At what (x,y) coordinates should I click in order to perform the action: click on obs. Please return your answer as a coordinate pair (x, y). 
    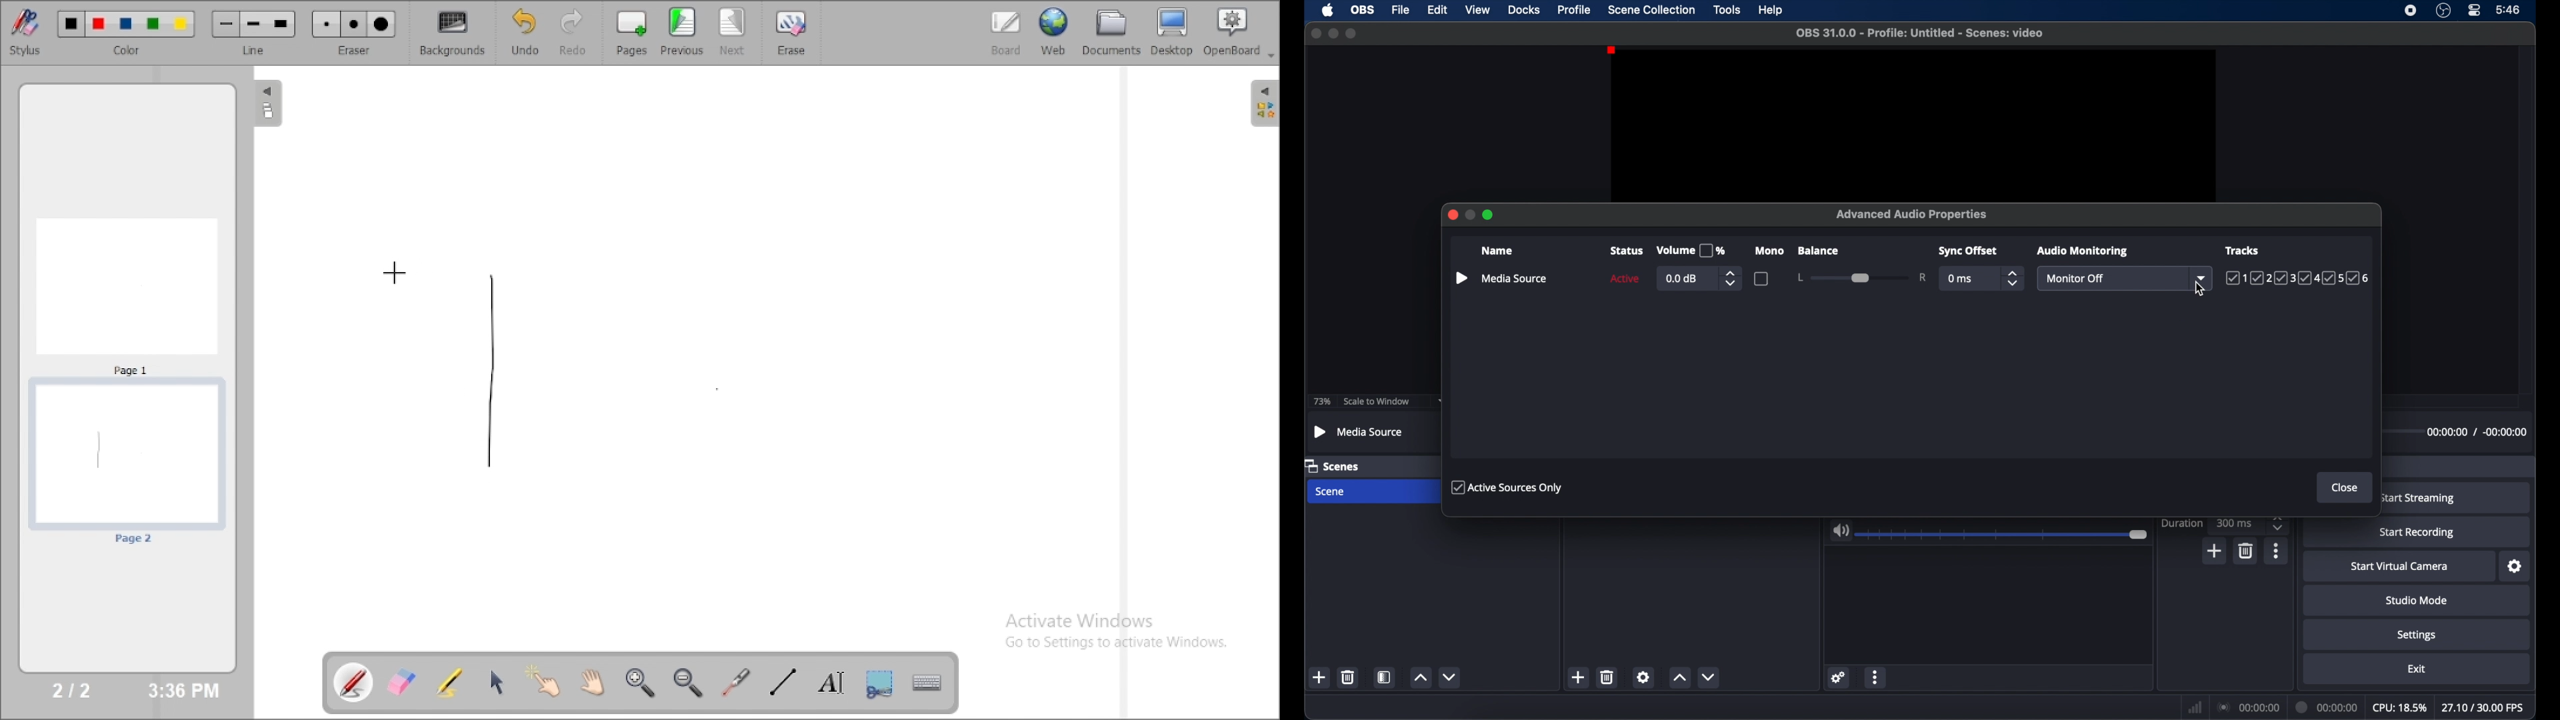
    Looking at the image, I should click on (1361, 9).